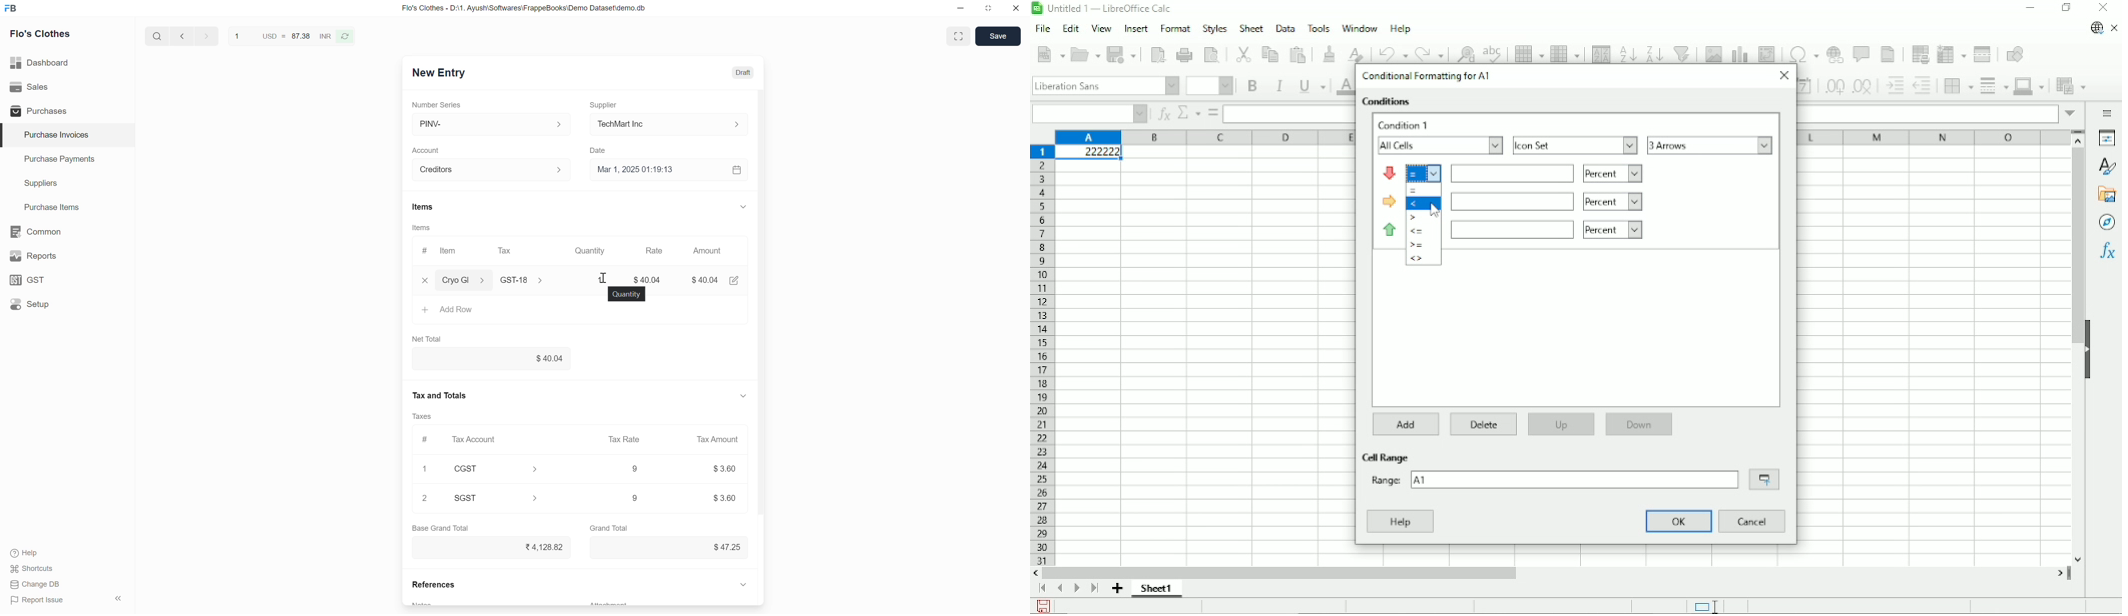 Image resolution: width=2128 pixels, height=616 pixels. What do you see at coordinates (1242, 53) in the screenshot?
I see `Cut` at bounding box center [1242, 53].